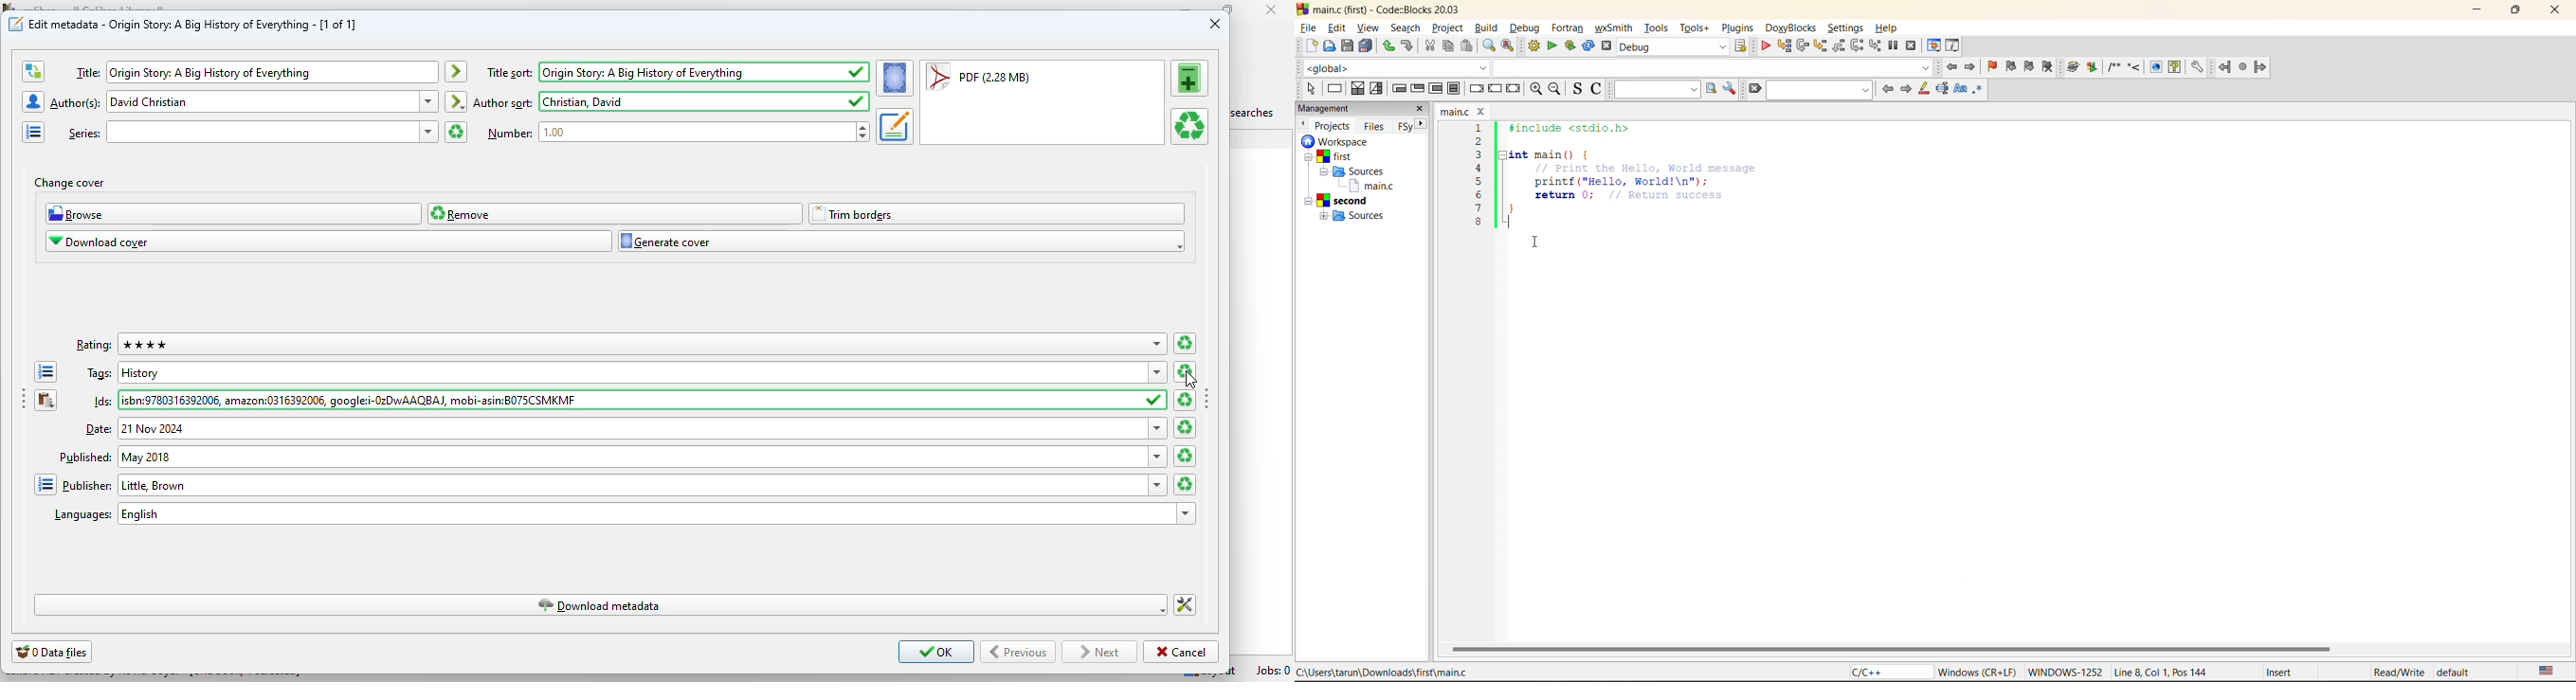 Image resolution: width=2576 pixels, height=700 pixels. I want to click on toggle sidebar, so click(1207, 397).